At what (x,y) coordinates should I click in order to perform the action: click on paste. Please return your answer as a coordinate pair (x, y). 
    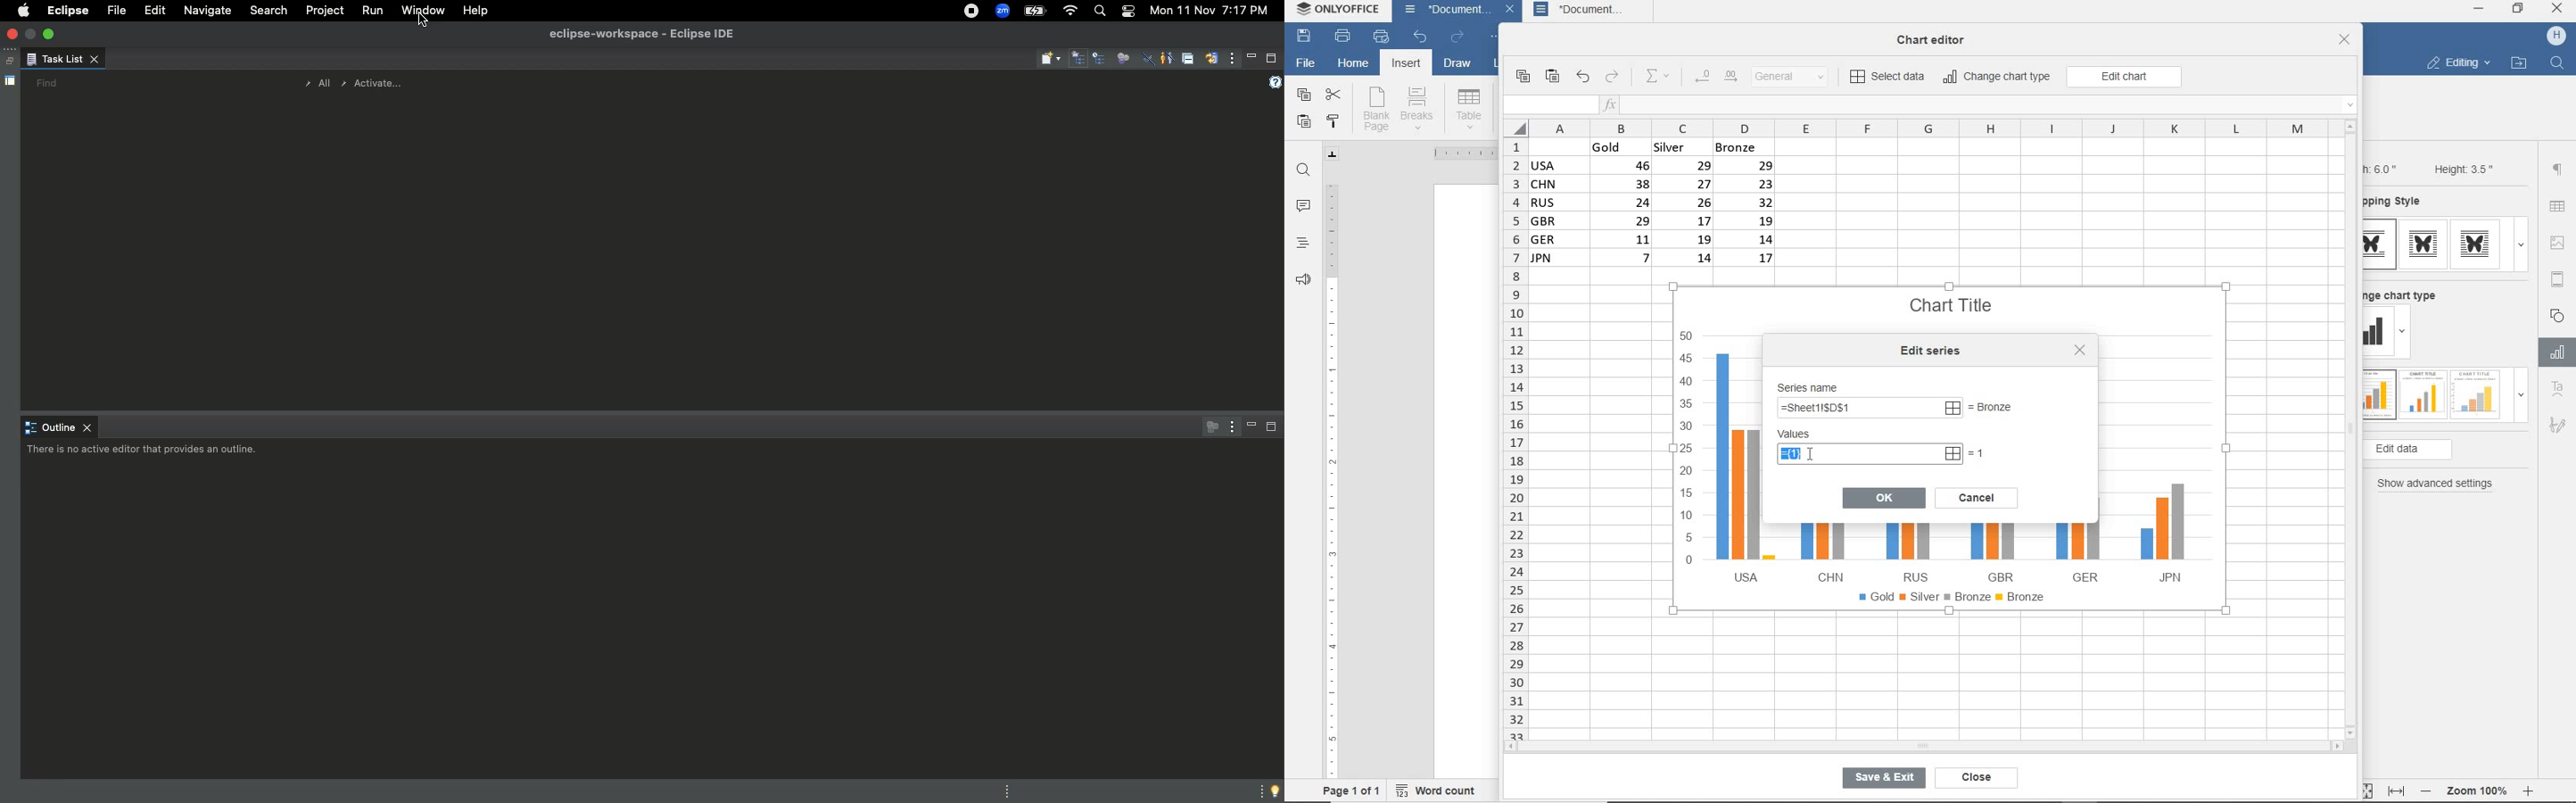
    Looking at the image, I should click on (1554, 77).